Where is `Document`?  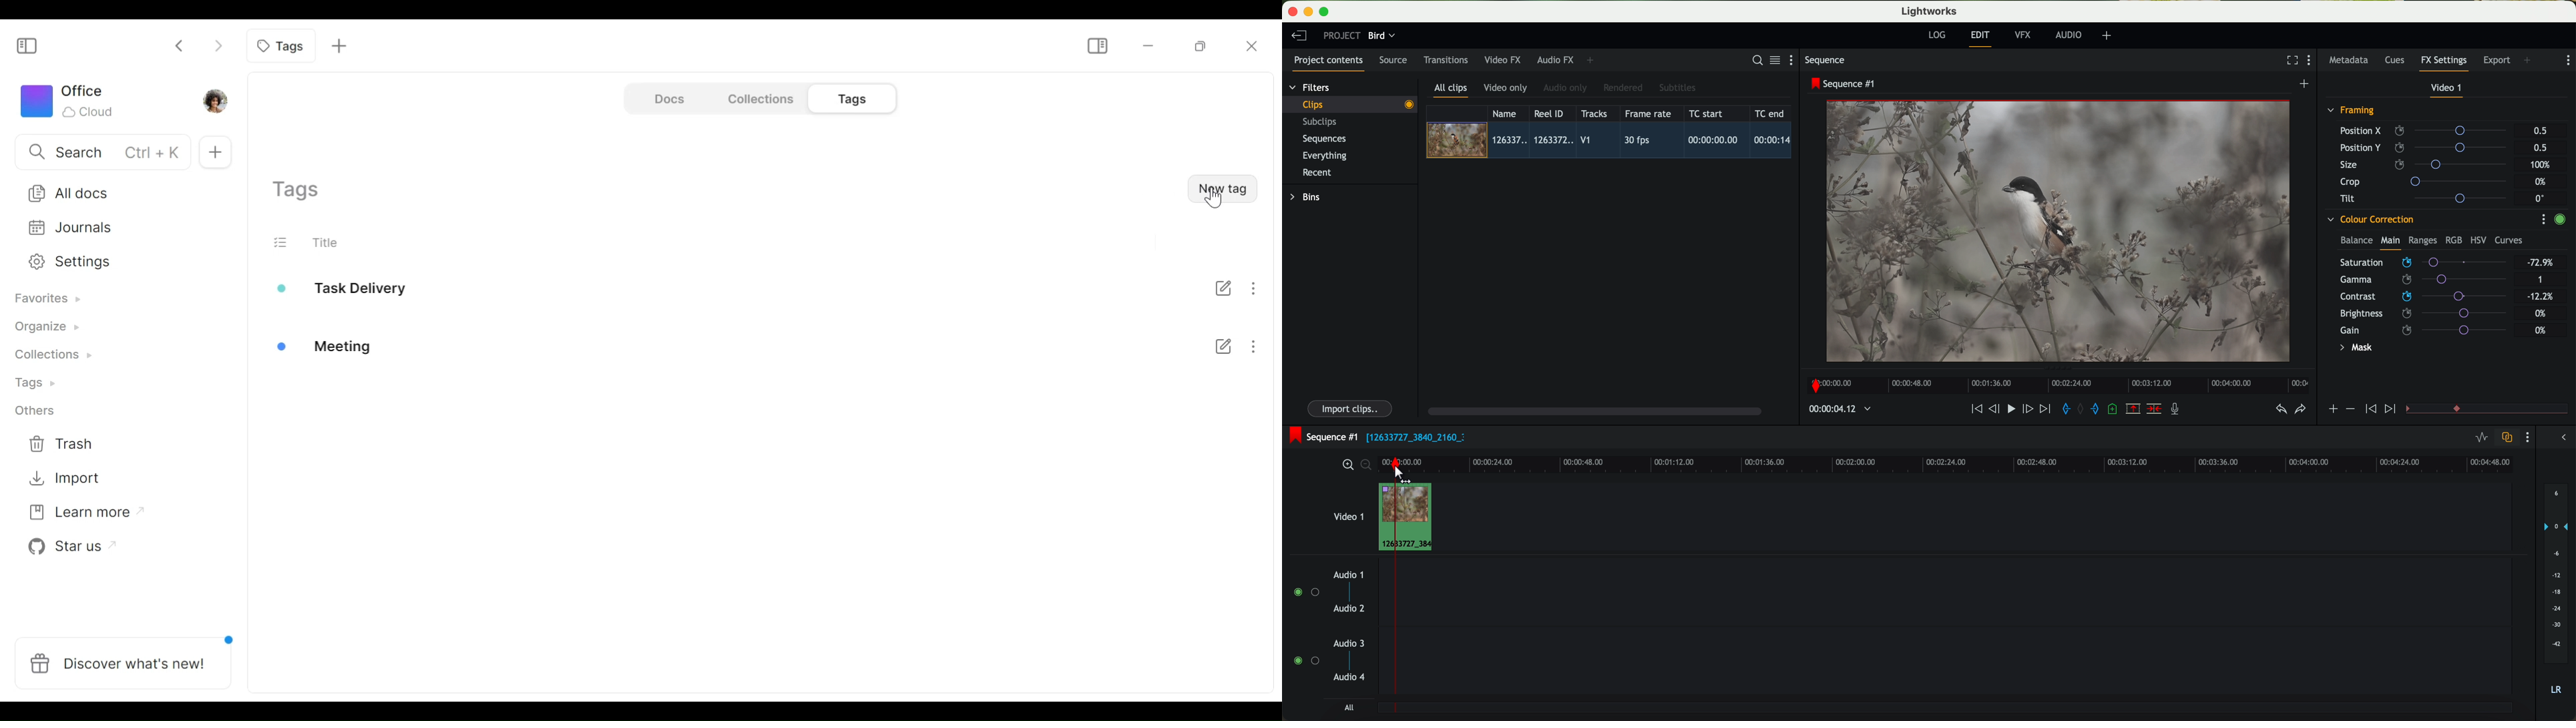 Document is located at coordinates (667, 99).